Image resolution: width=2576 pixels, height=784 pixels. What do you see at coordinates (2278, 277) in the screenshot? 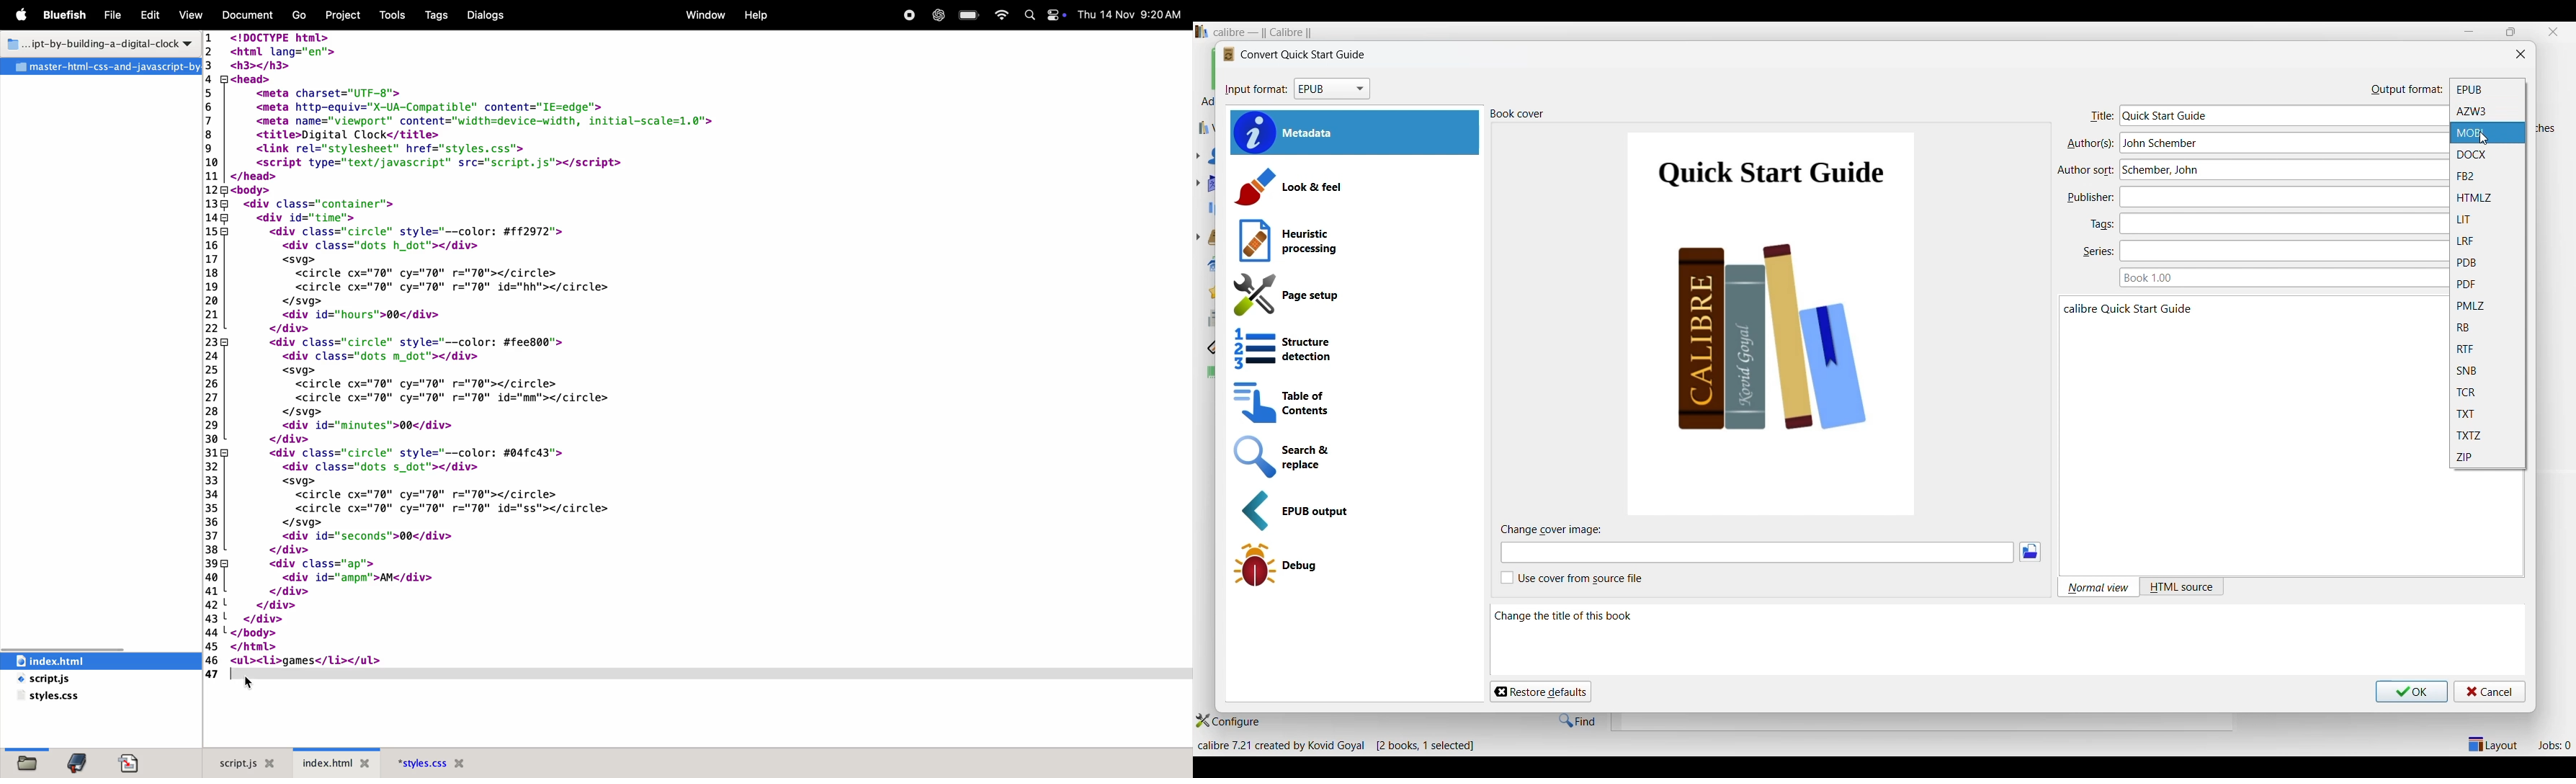
I see `Type in book series` at bounding box center [2278, 277].